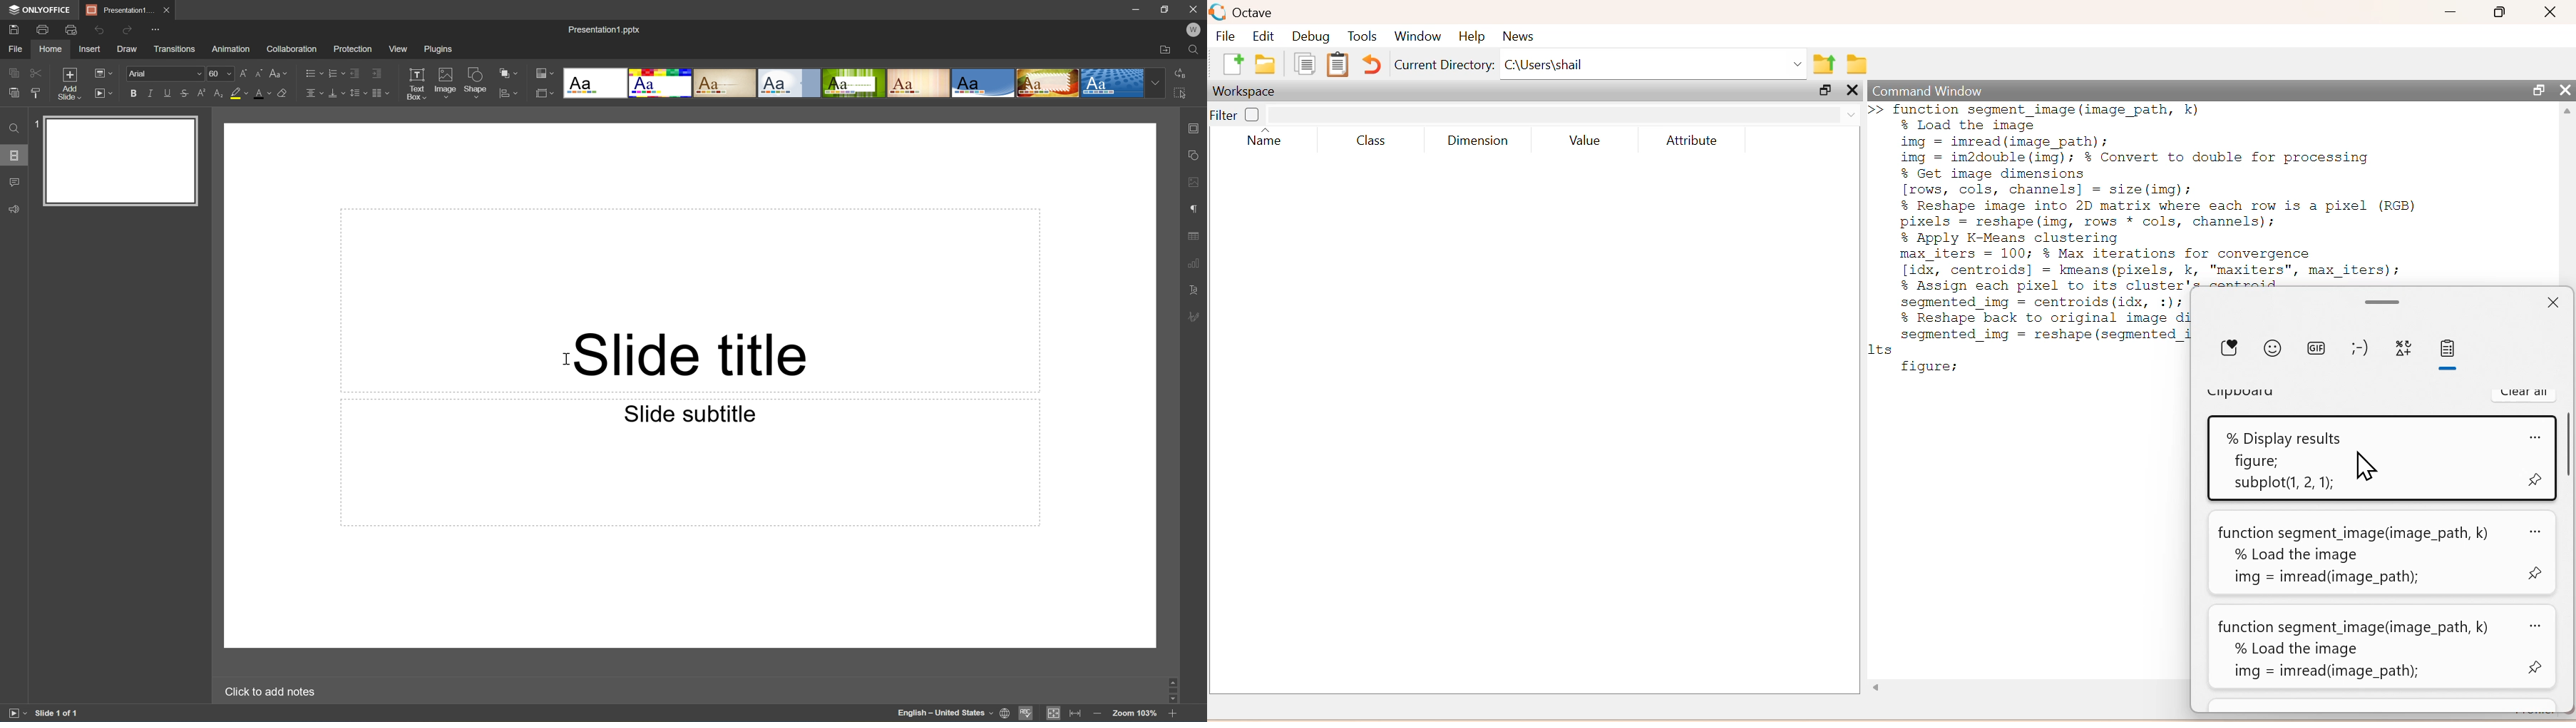 This screenshot has height=728, width=2576. What do you see at coordinates (12, 127) in the screenshot?
I see `Find` at bounding box center [12, 127].